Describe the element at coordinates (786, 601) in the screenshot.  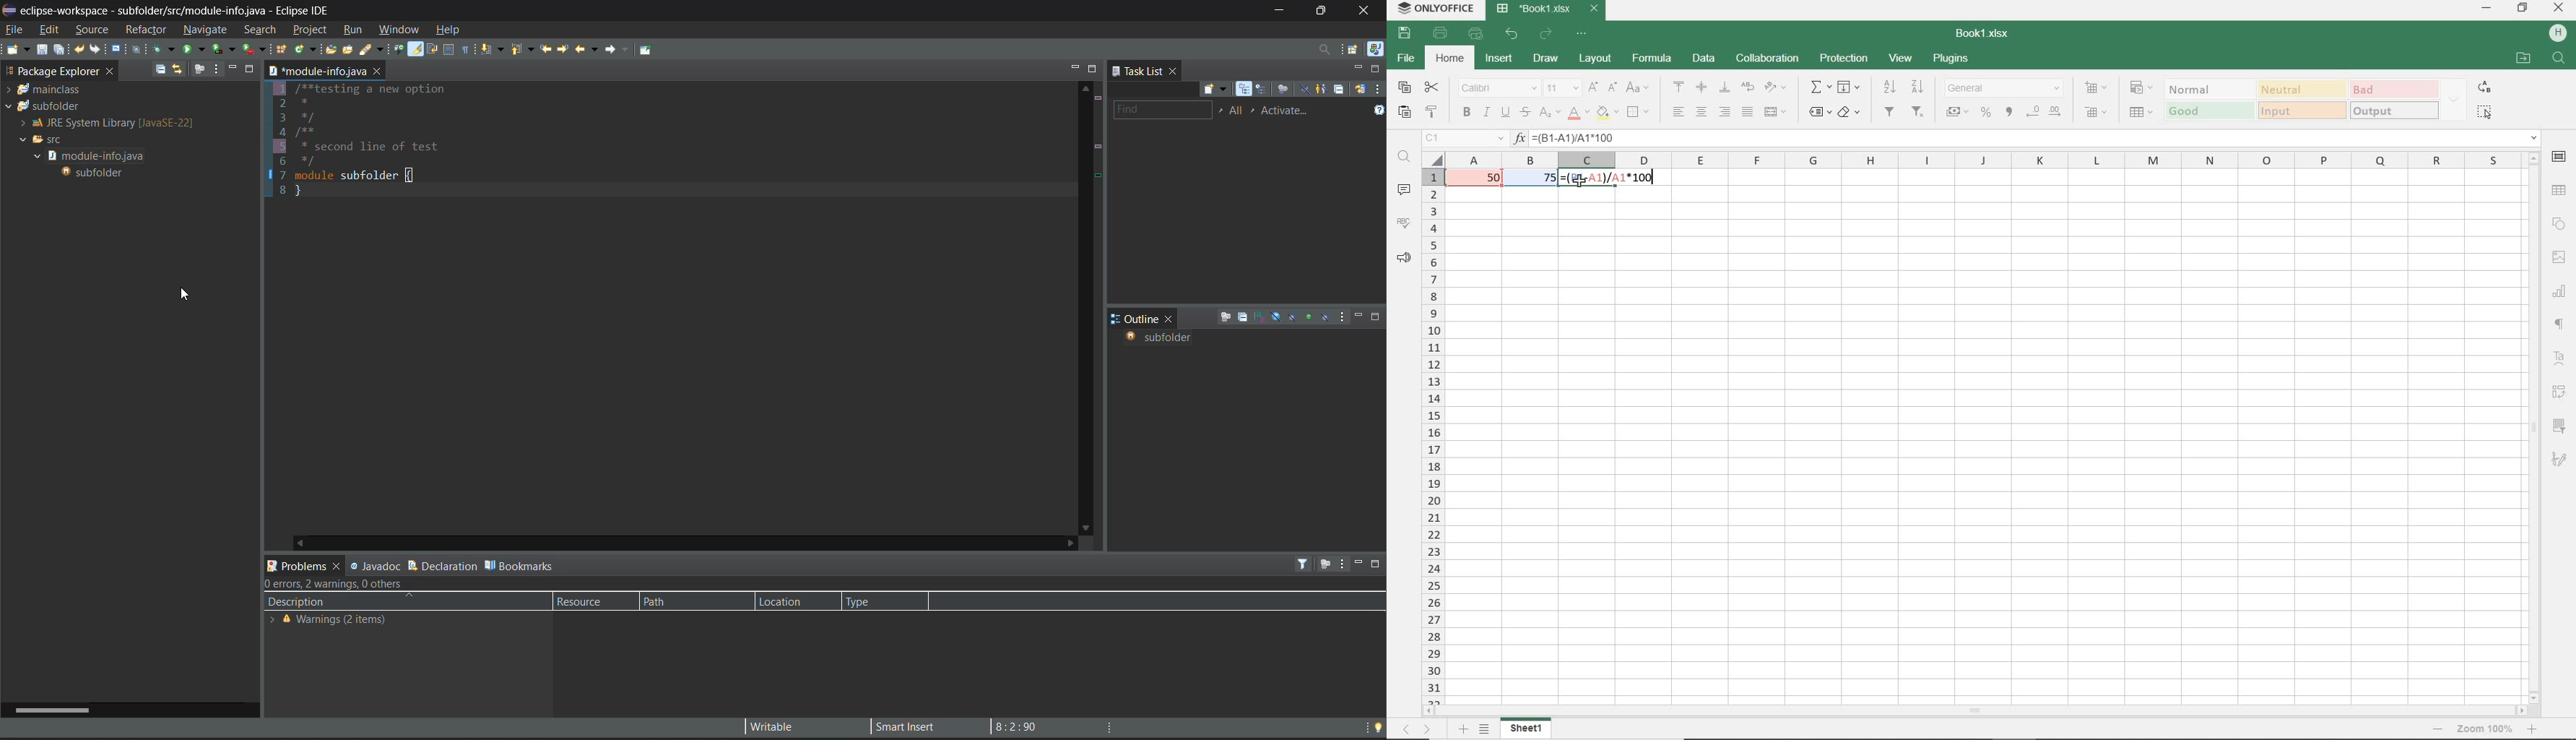
I see `location` at that location.